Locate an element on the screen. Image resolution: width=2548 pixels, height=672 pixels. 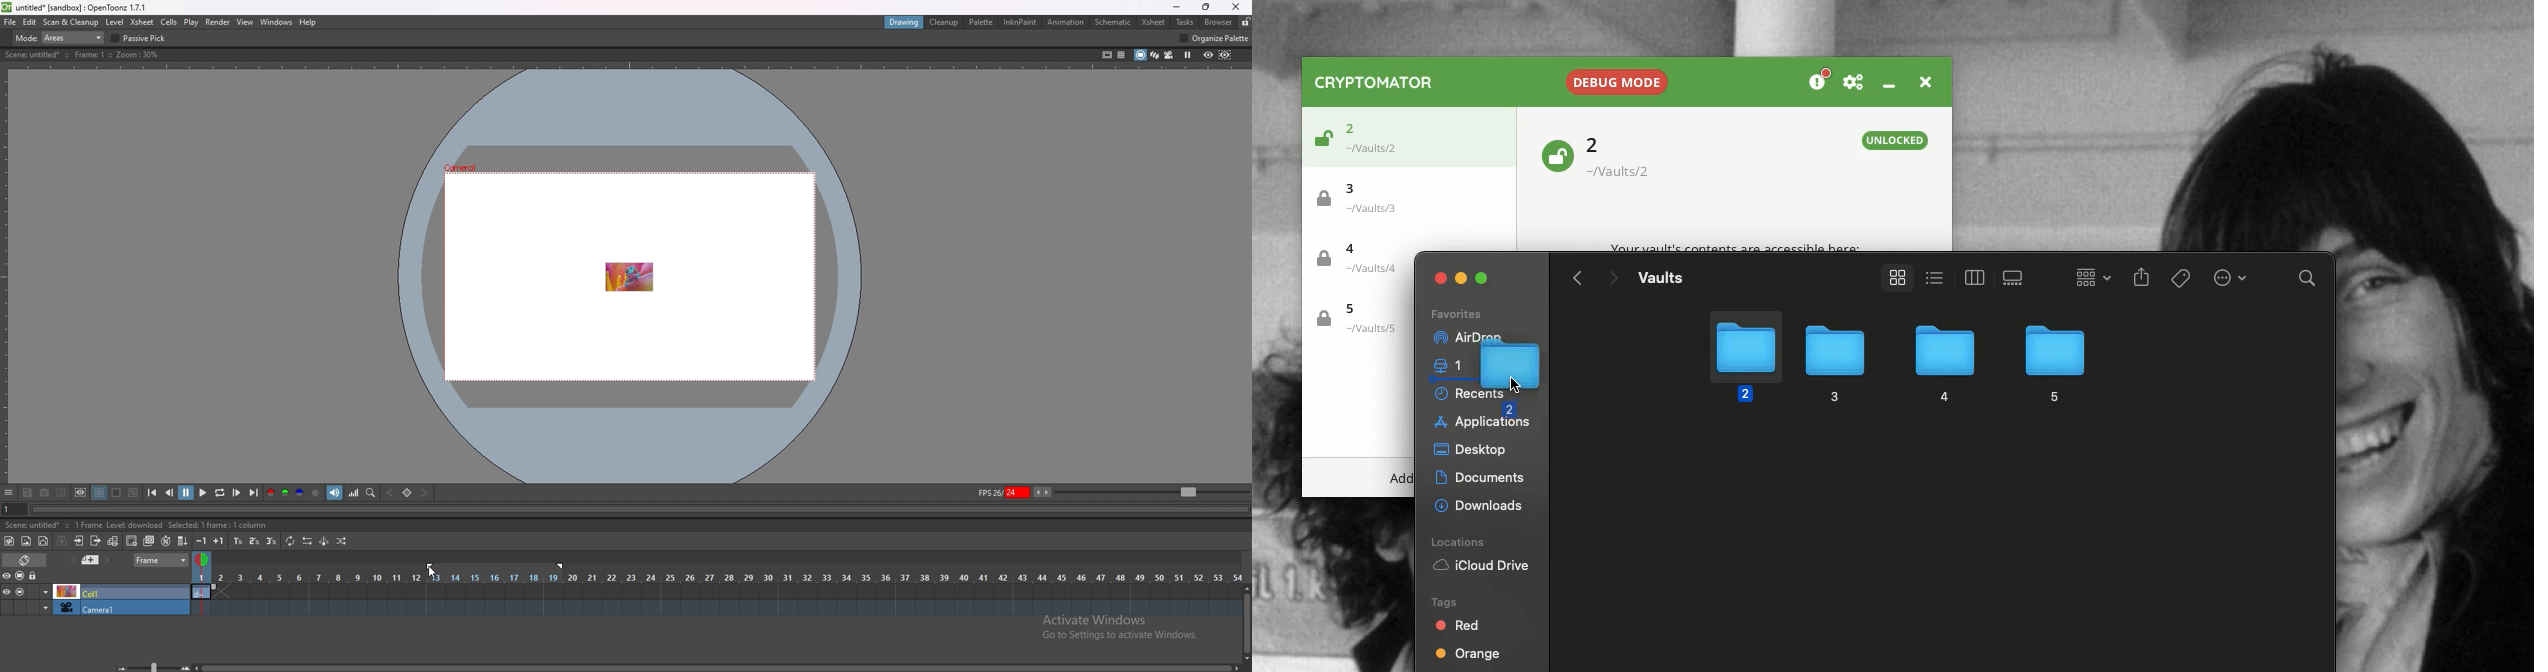
camera stand view is located at coordinates (1140, 55).